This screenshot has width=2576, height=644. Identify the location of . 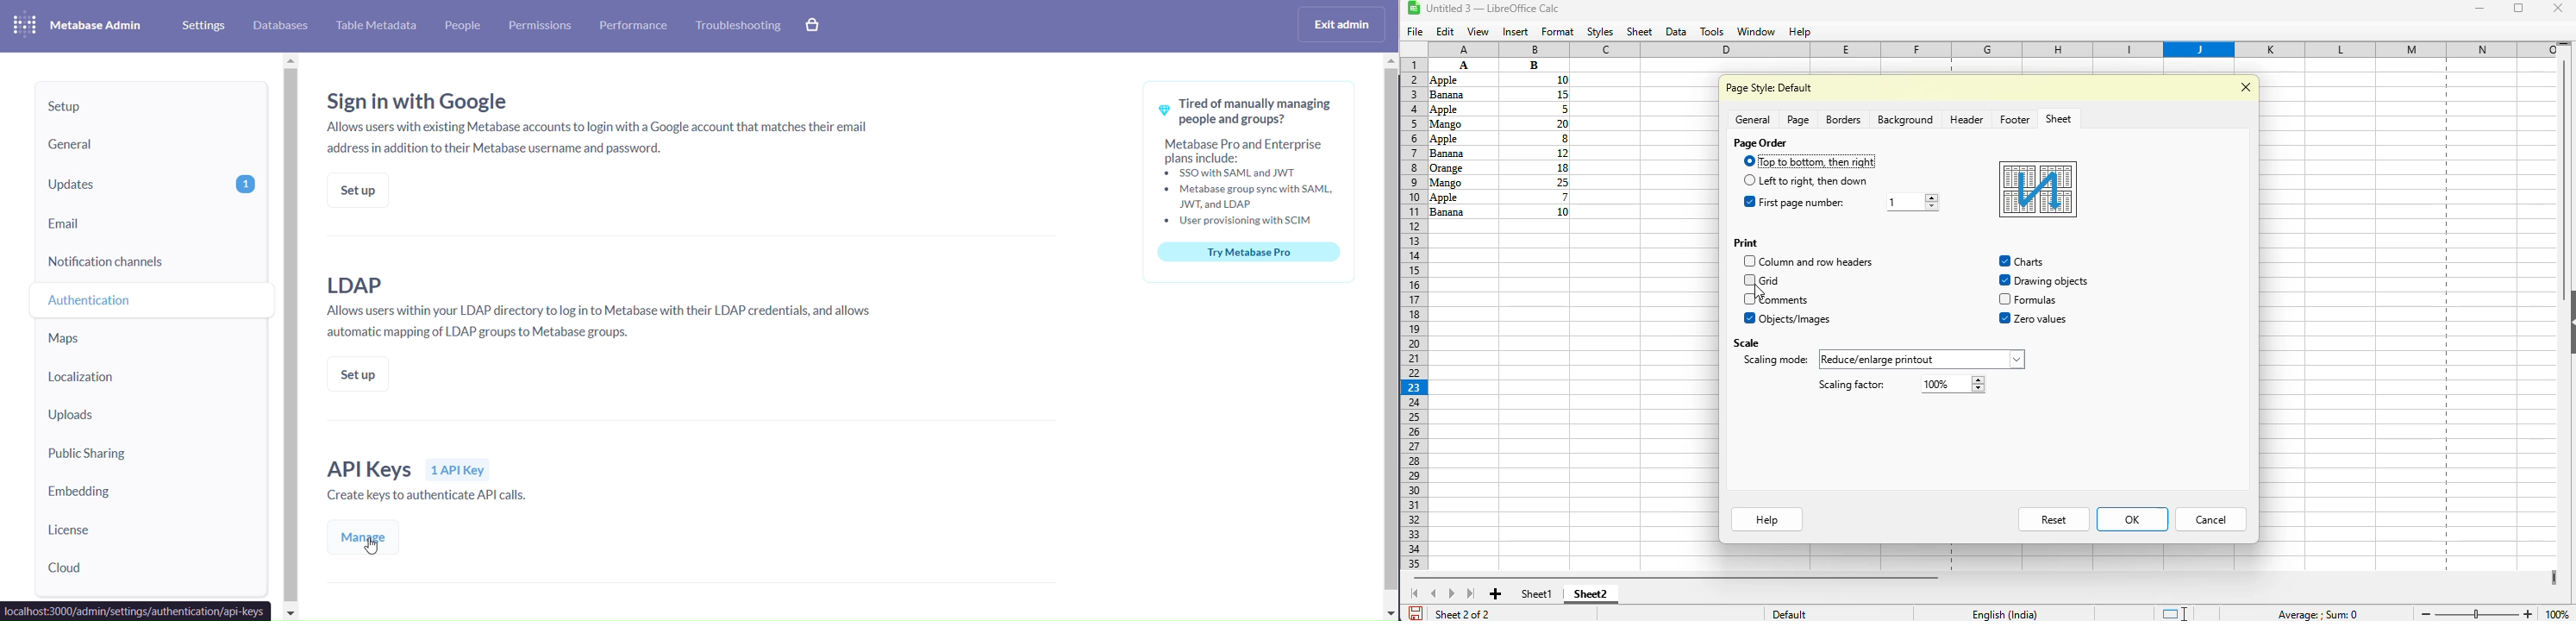
(1462, 109).